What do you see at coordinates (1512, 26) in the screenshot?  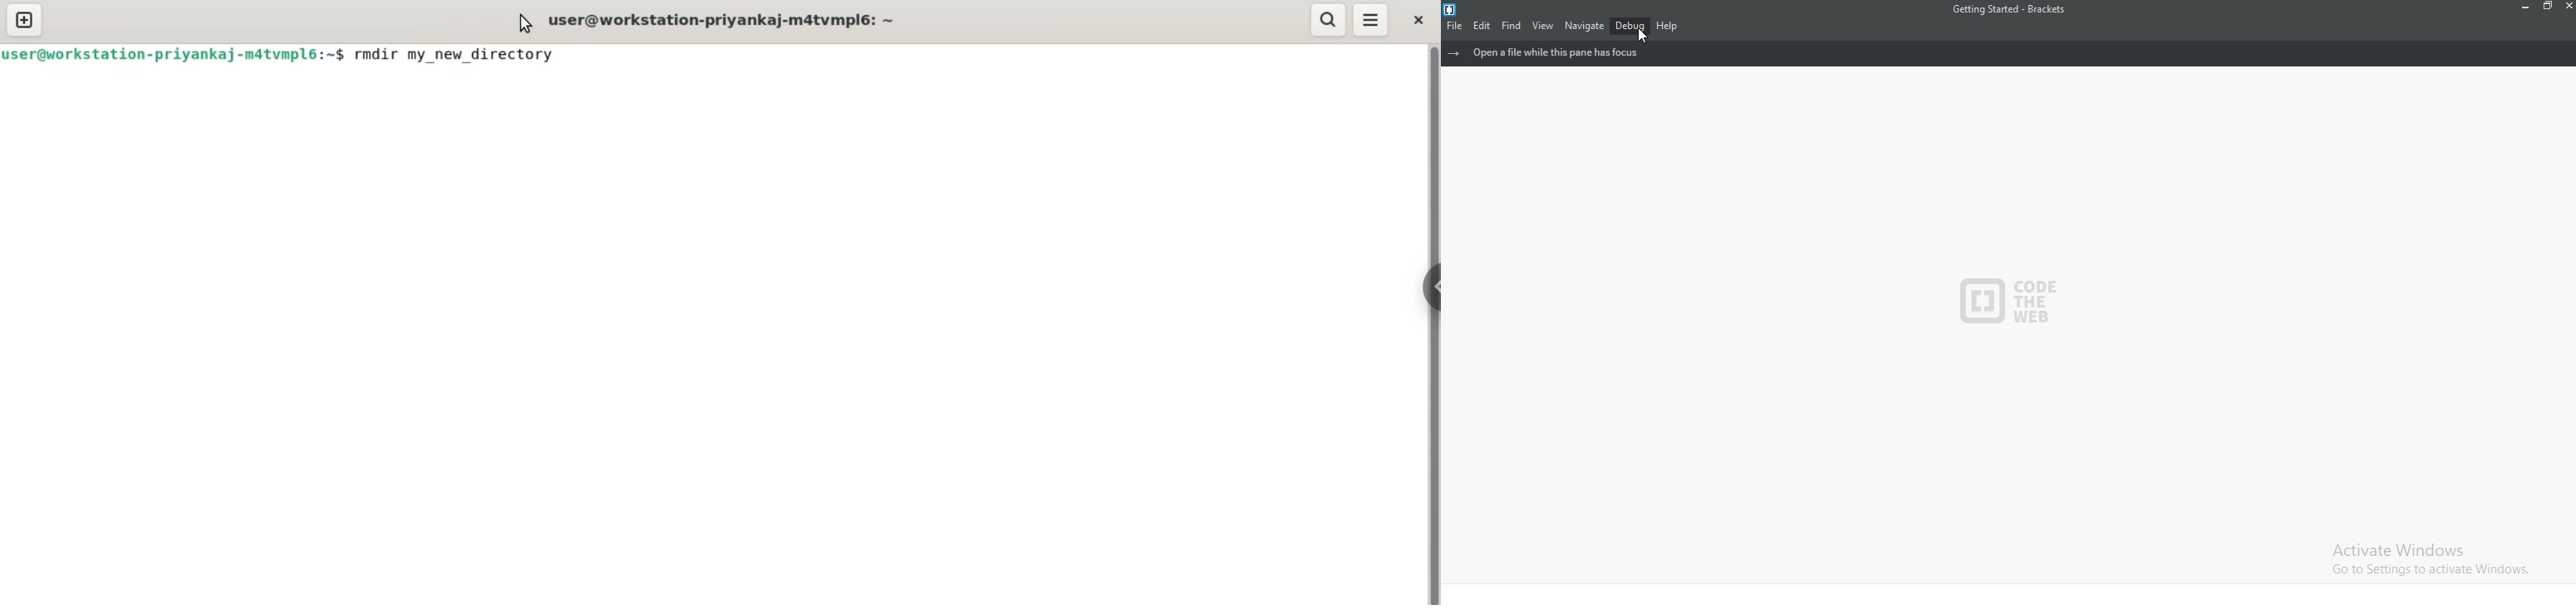 I see `find` at bounding box center [1512, 26].